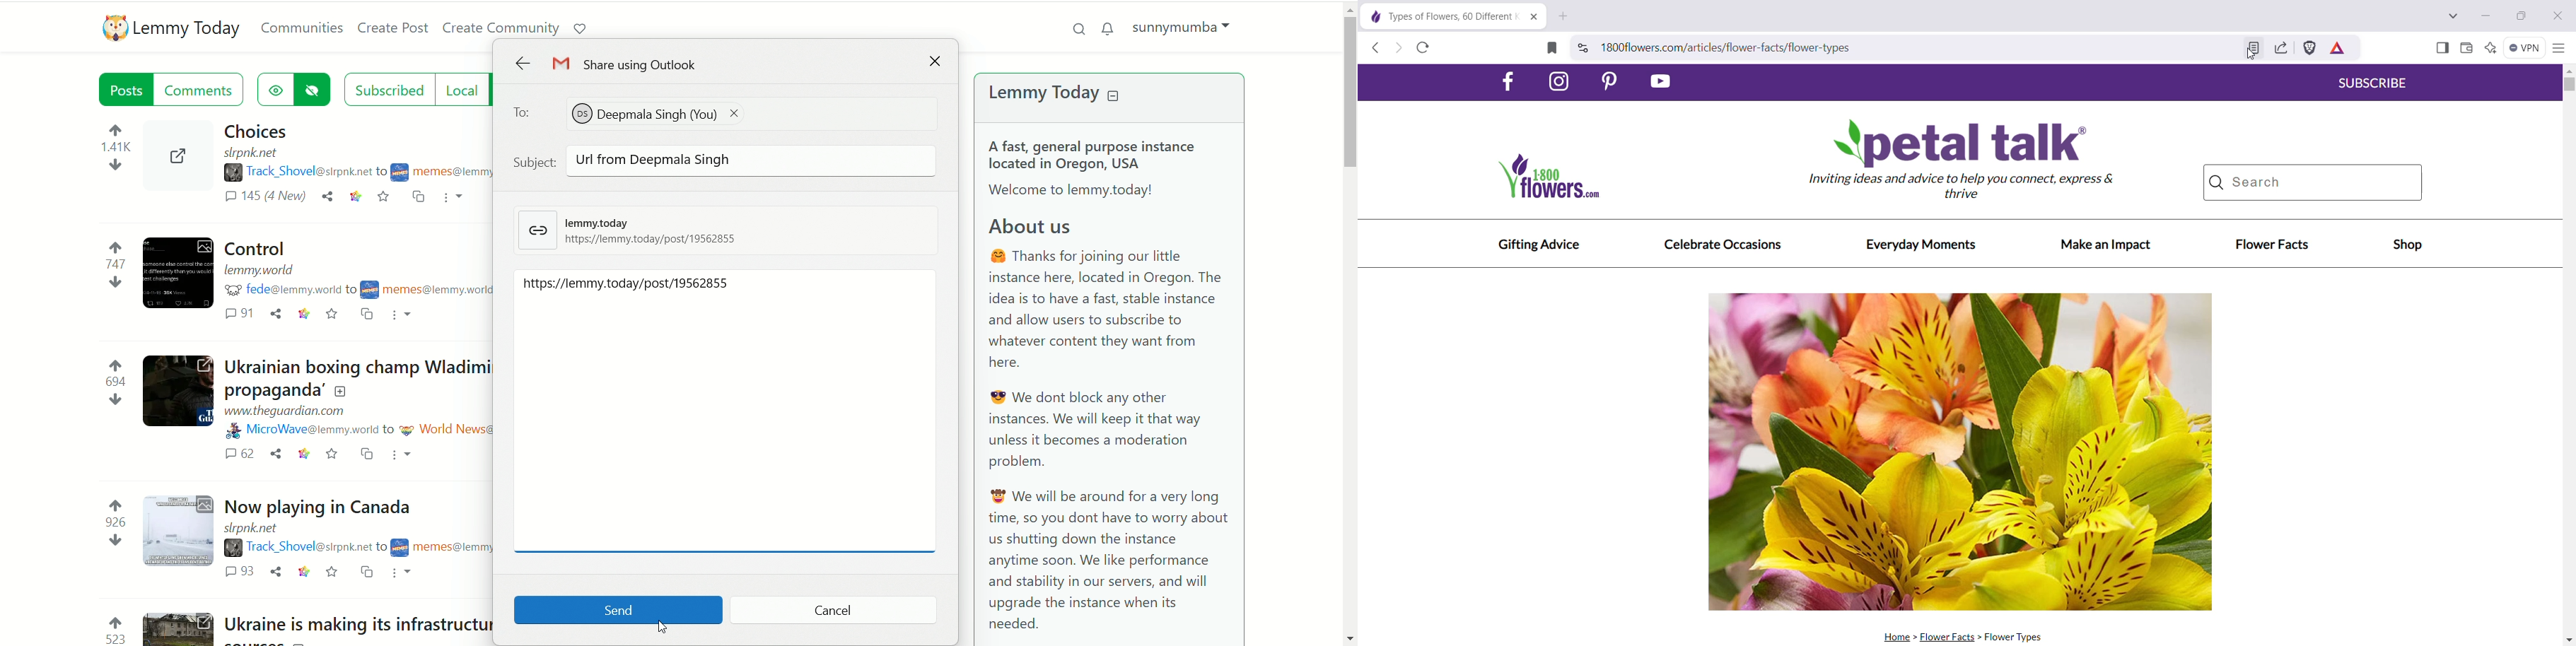  Describe the element at coordinates (261, 248) in the screenshot. I see `Post on "Control"` at that location.